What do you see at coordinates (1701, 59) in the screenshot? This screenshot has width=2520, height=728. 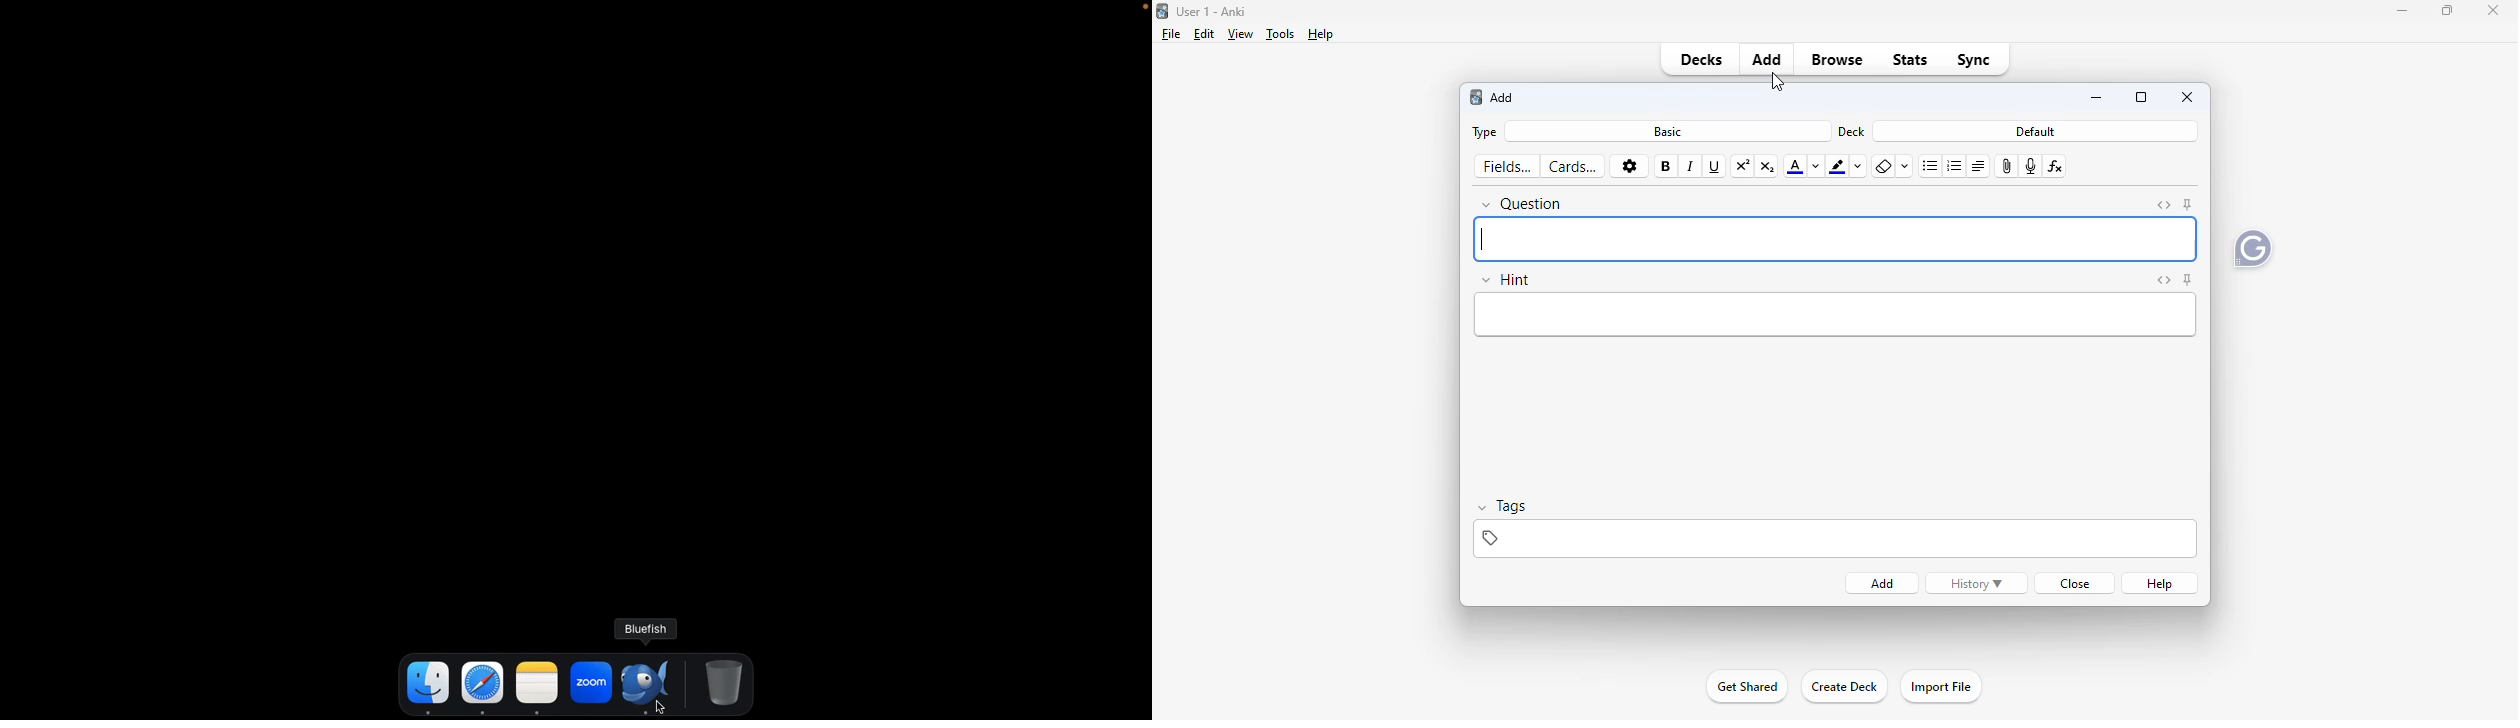 I see `decks` at bounding box center [1701, 59].